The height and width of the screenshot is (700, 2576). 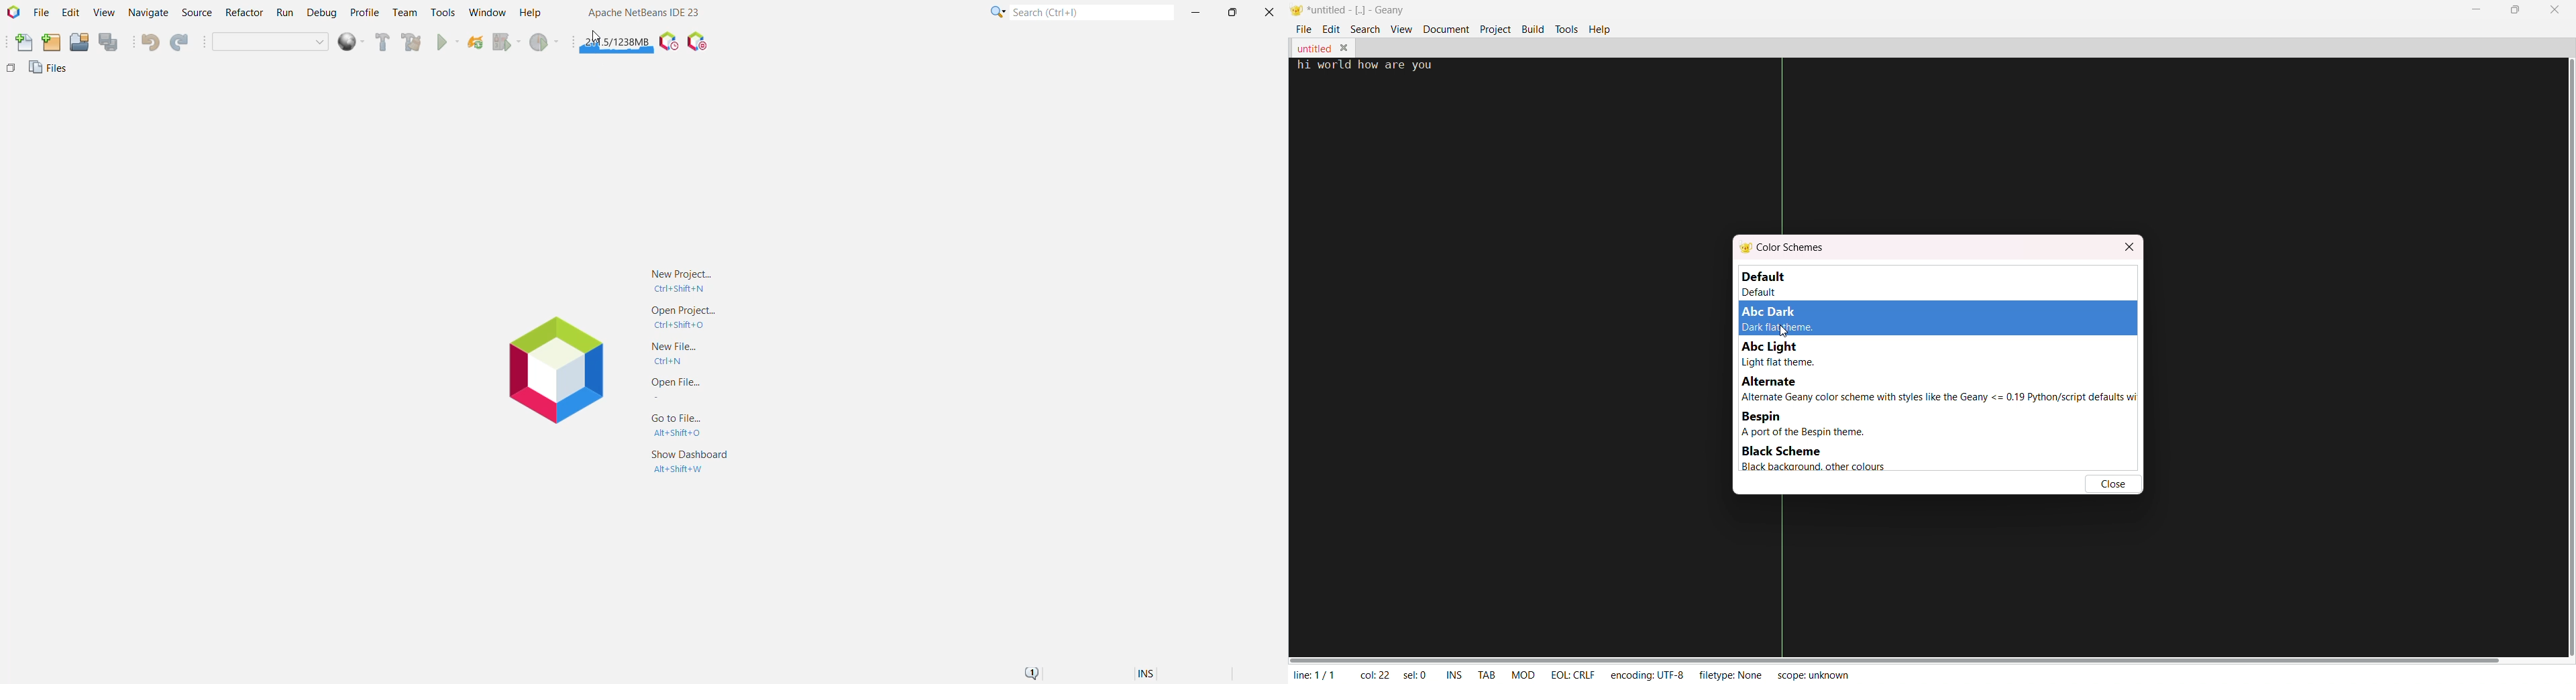 I want to click on close, so click(x=2113, y=483).